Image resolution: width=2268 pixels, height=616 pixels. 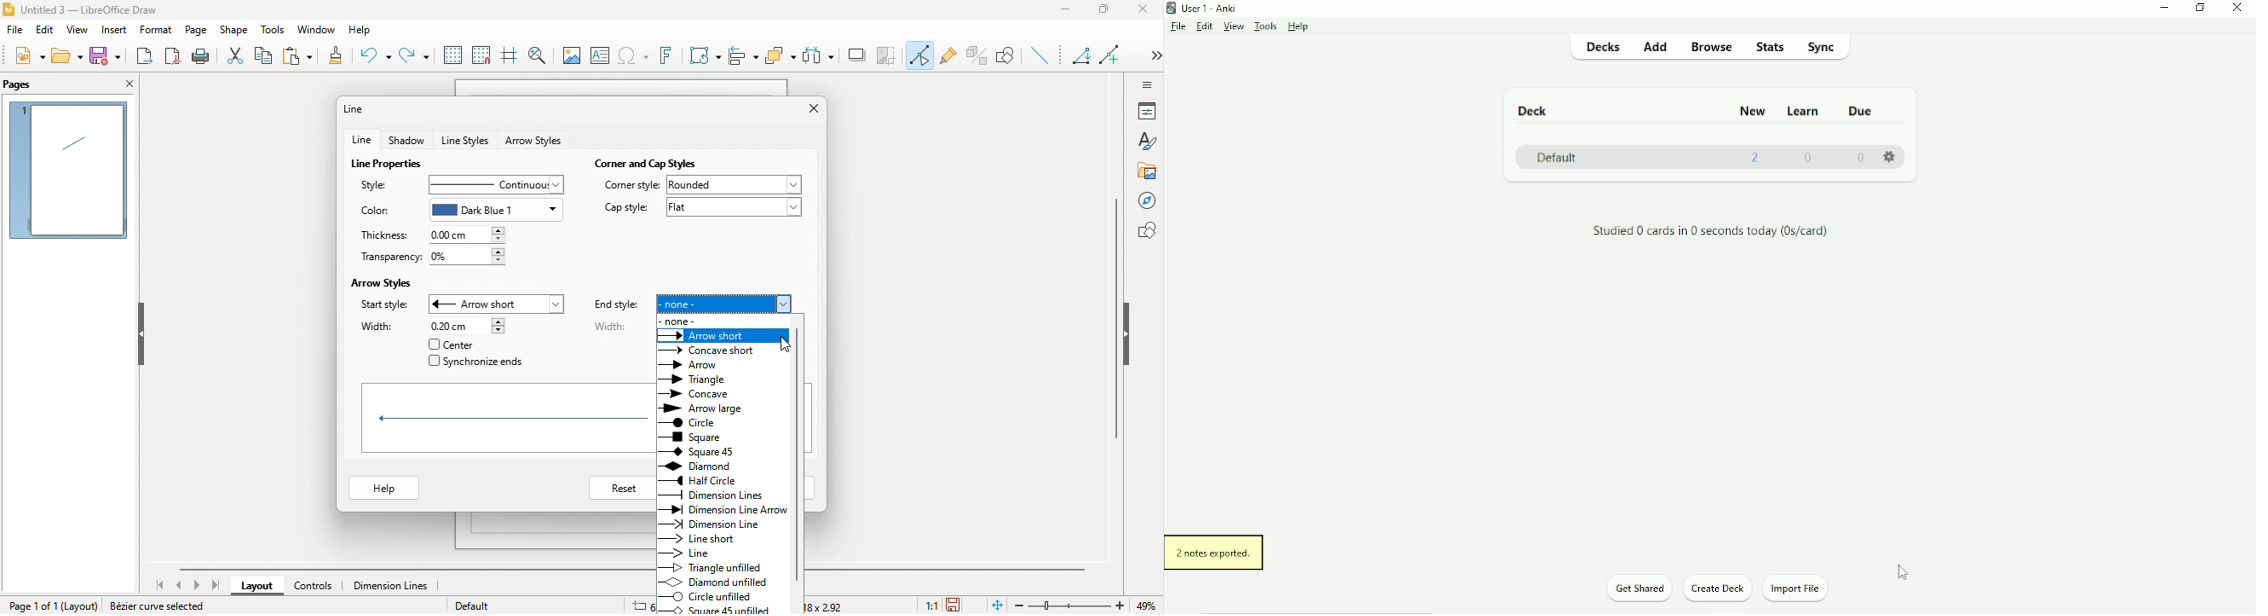 I want to click on undo, so click(x=376, y=57).